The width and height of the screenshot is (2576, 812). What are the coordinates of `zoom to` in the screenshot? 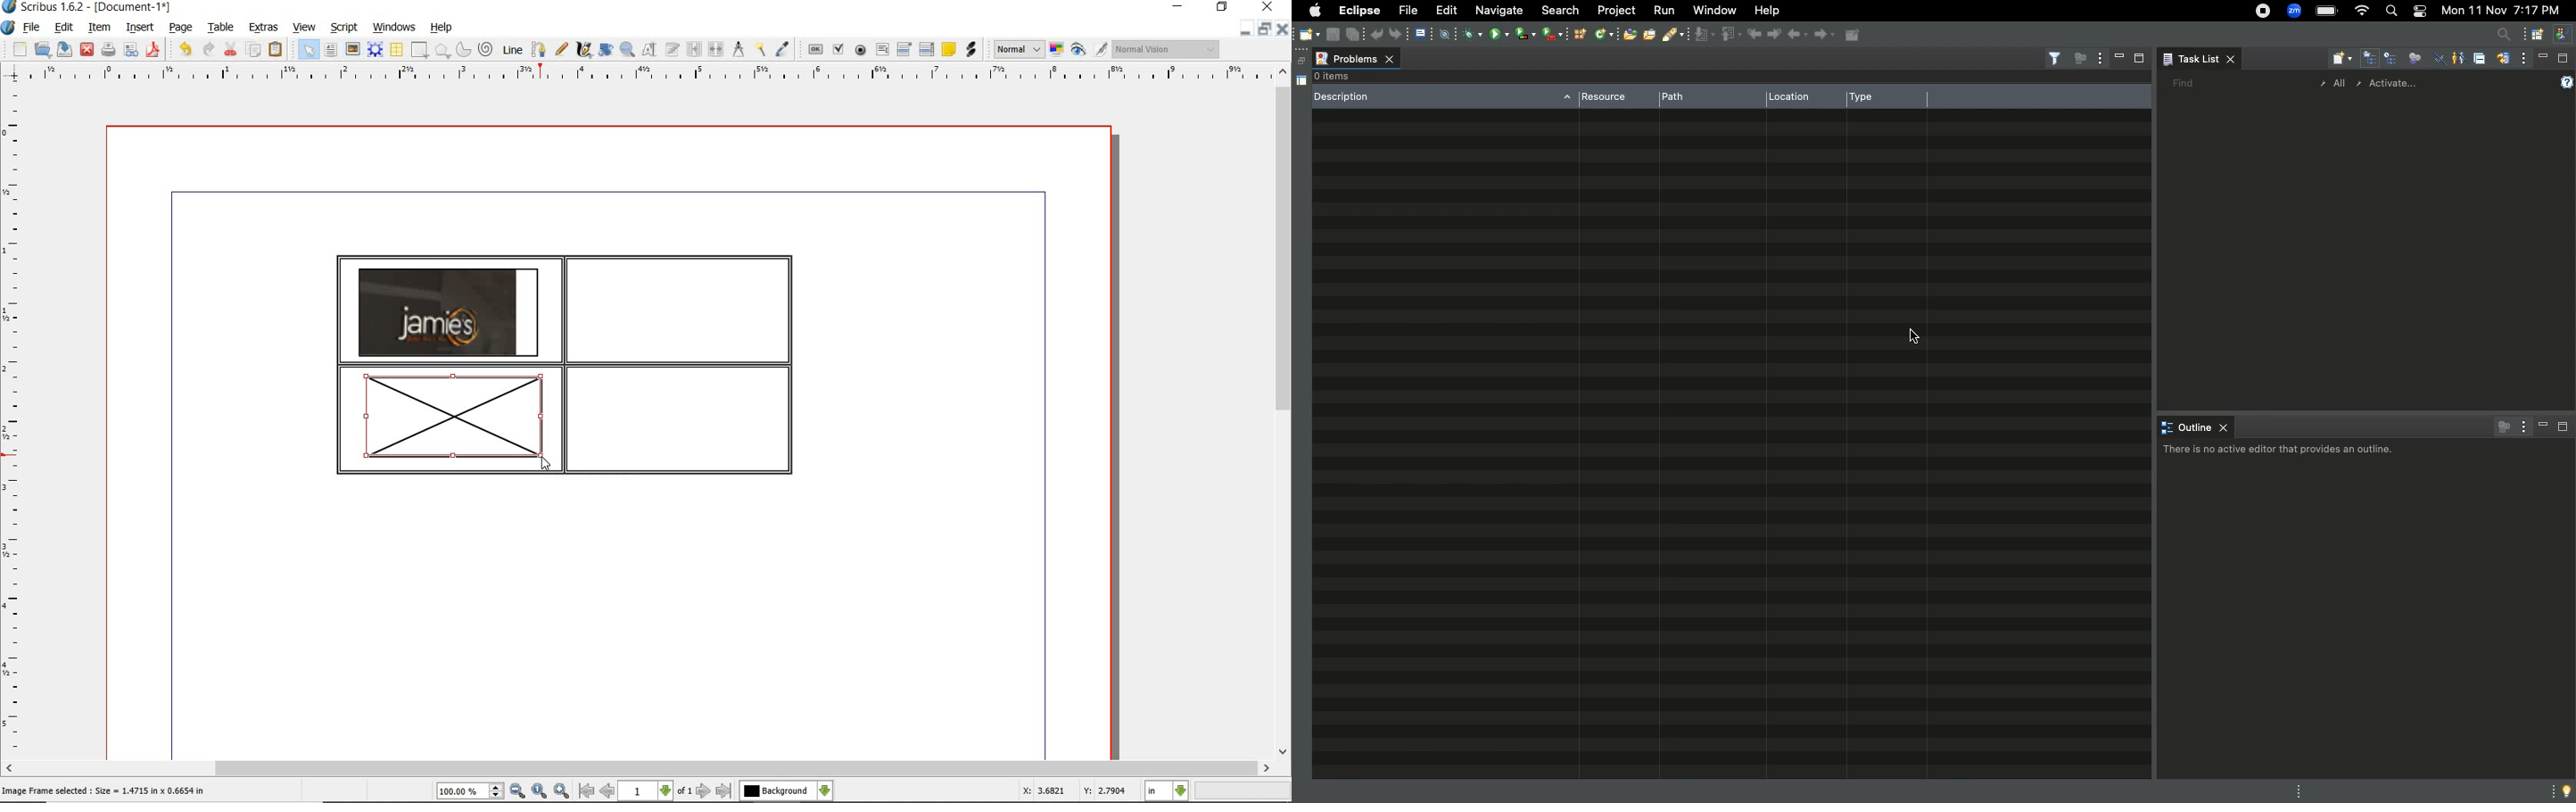 It's located at (539, 791).